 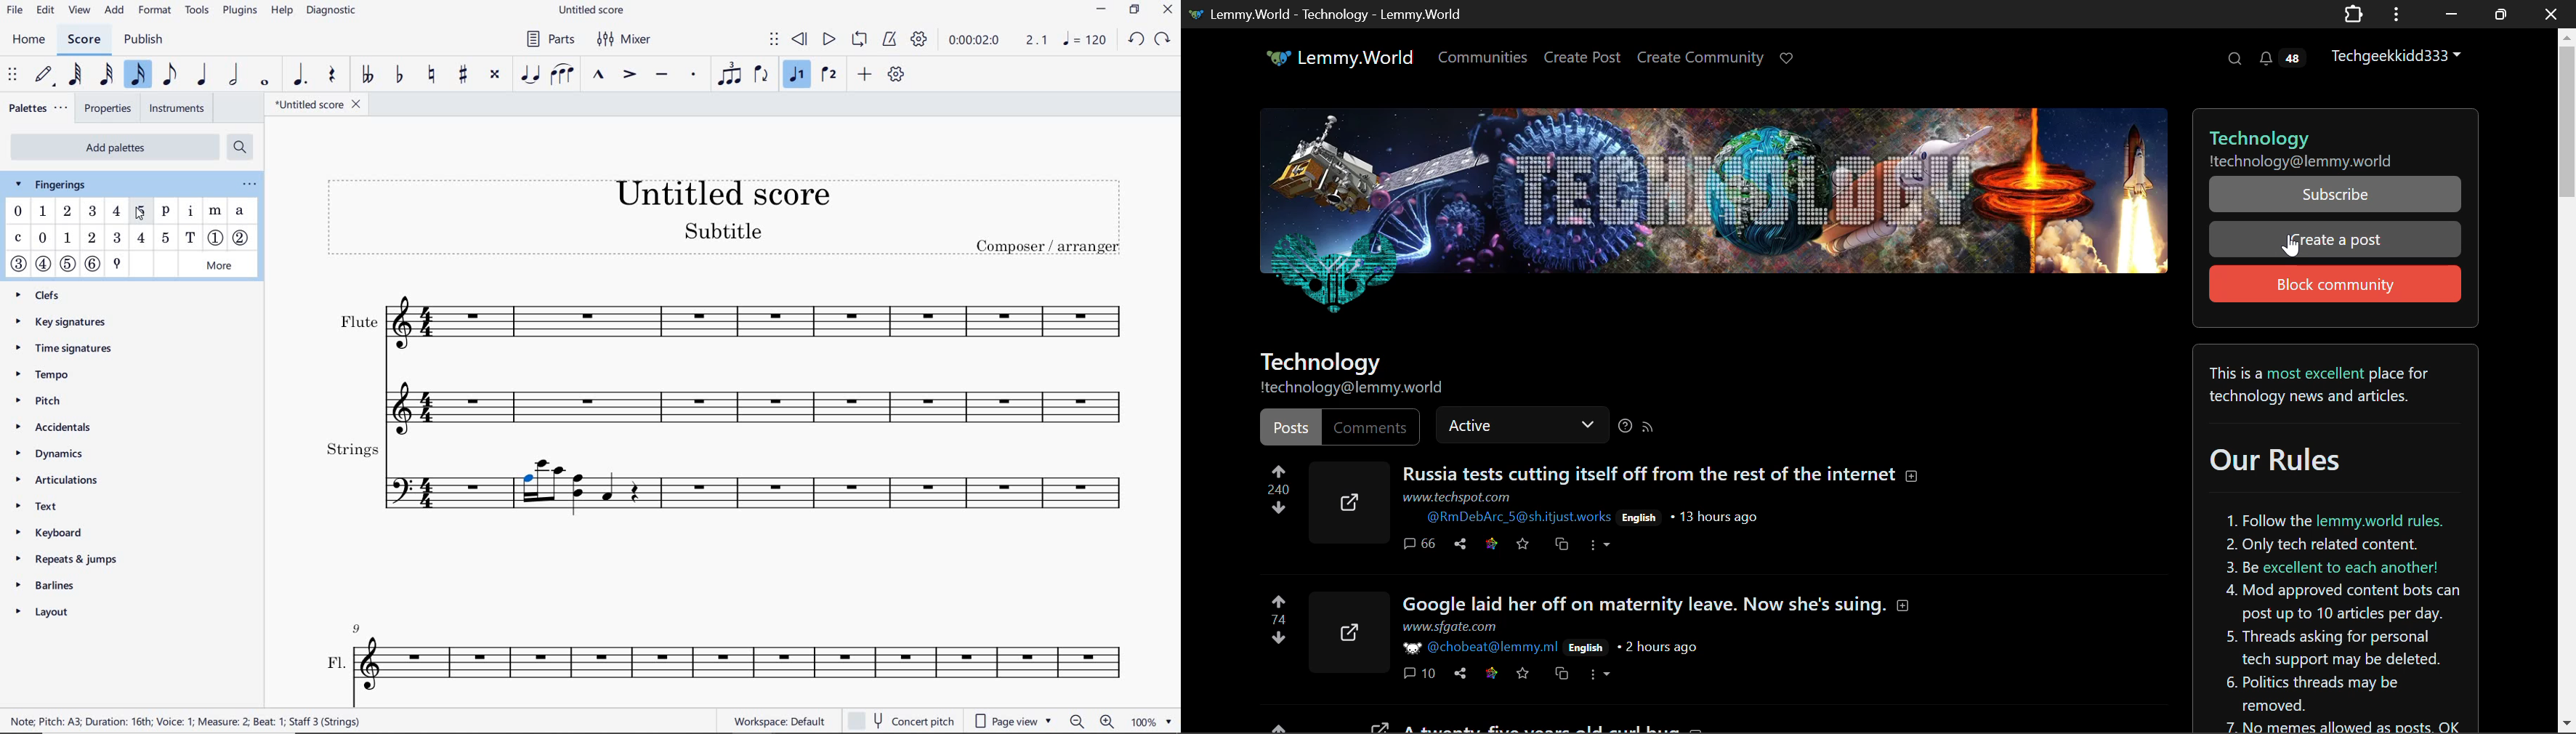 I want to click on text, so click(x=39, y=506).